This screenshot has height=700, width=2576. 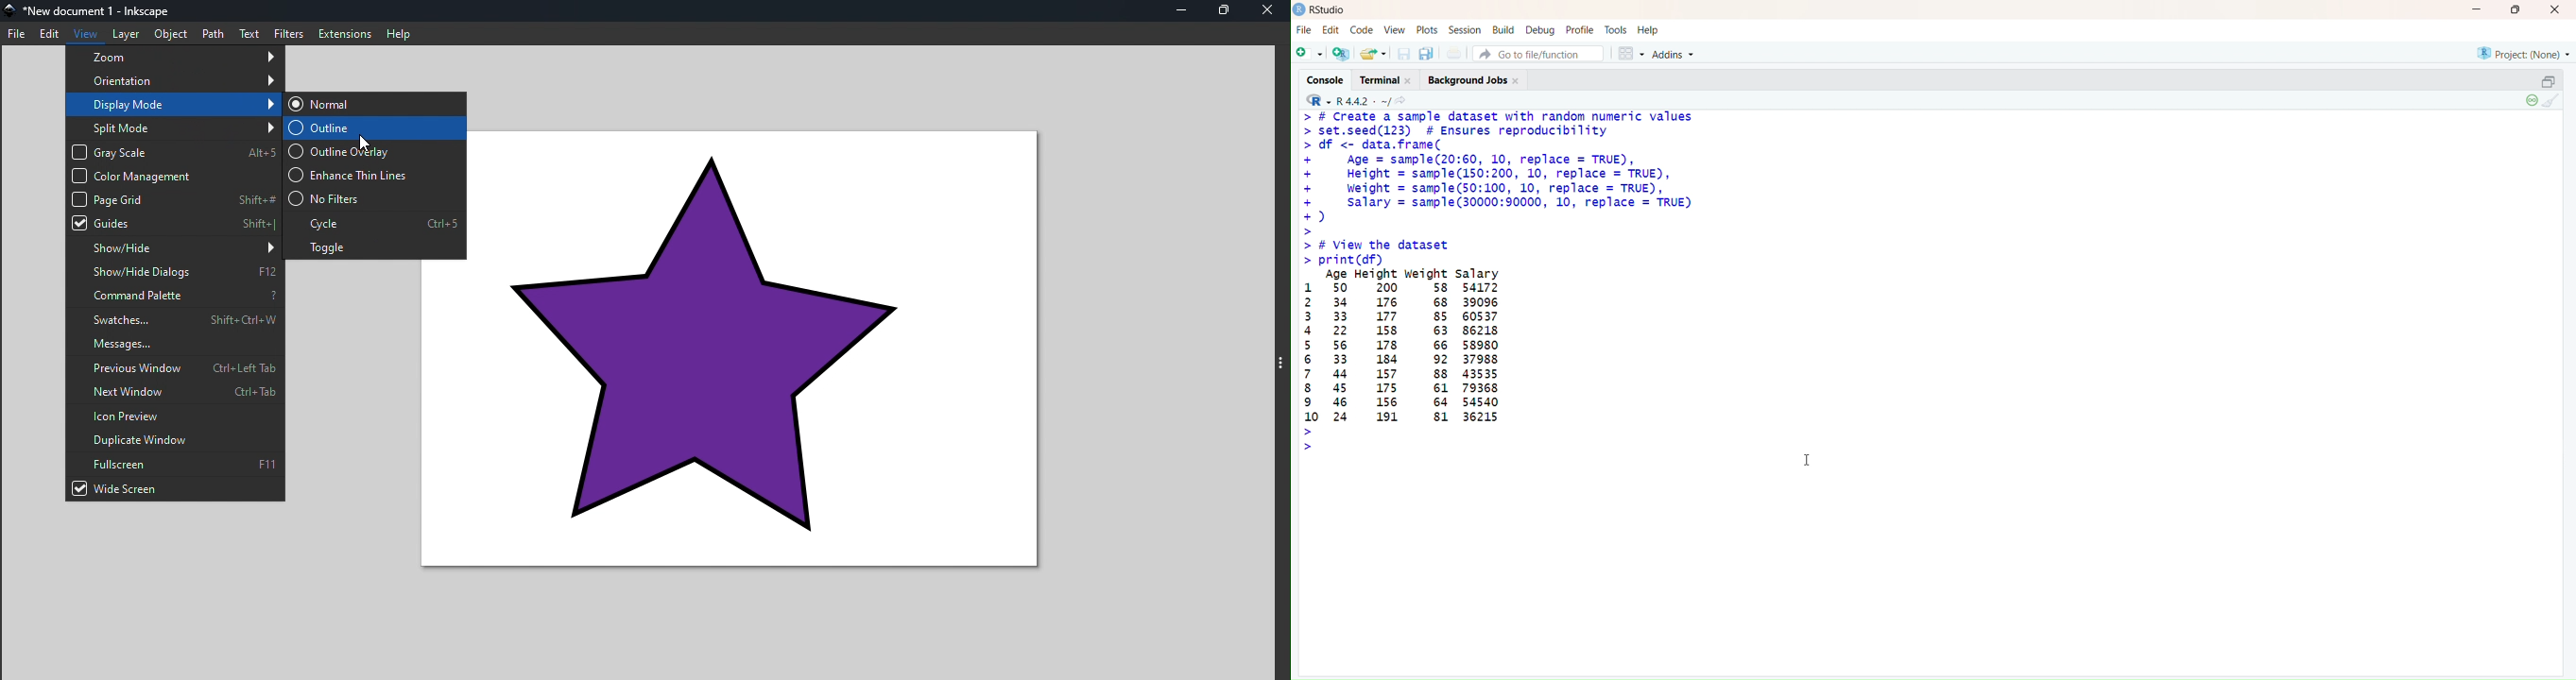 I want to click on Save current document (Ctrl + S), so click(x=1403, y=54).